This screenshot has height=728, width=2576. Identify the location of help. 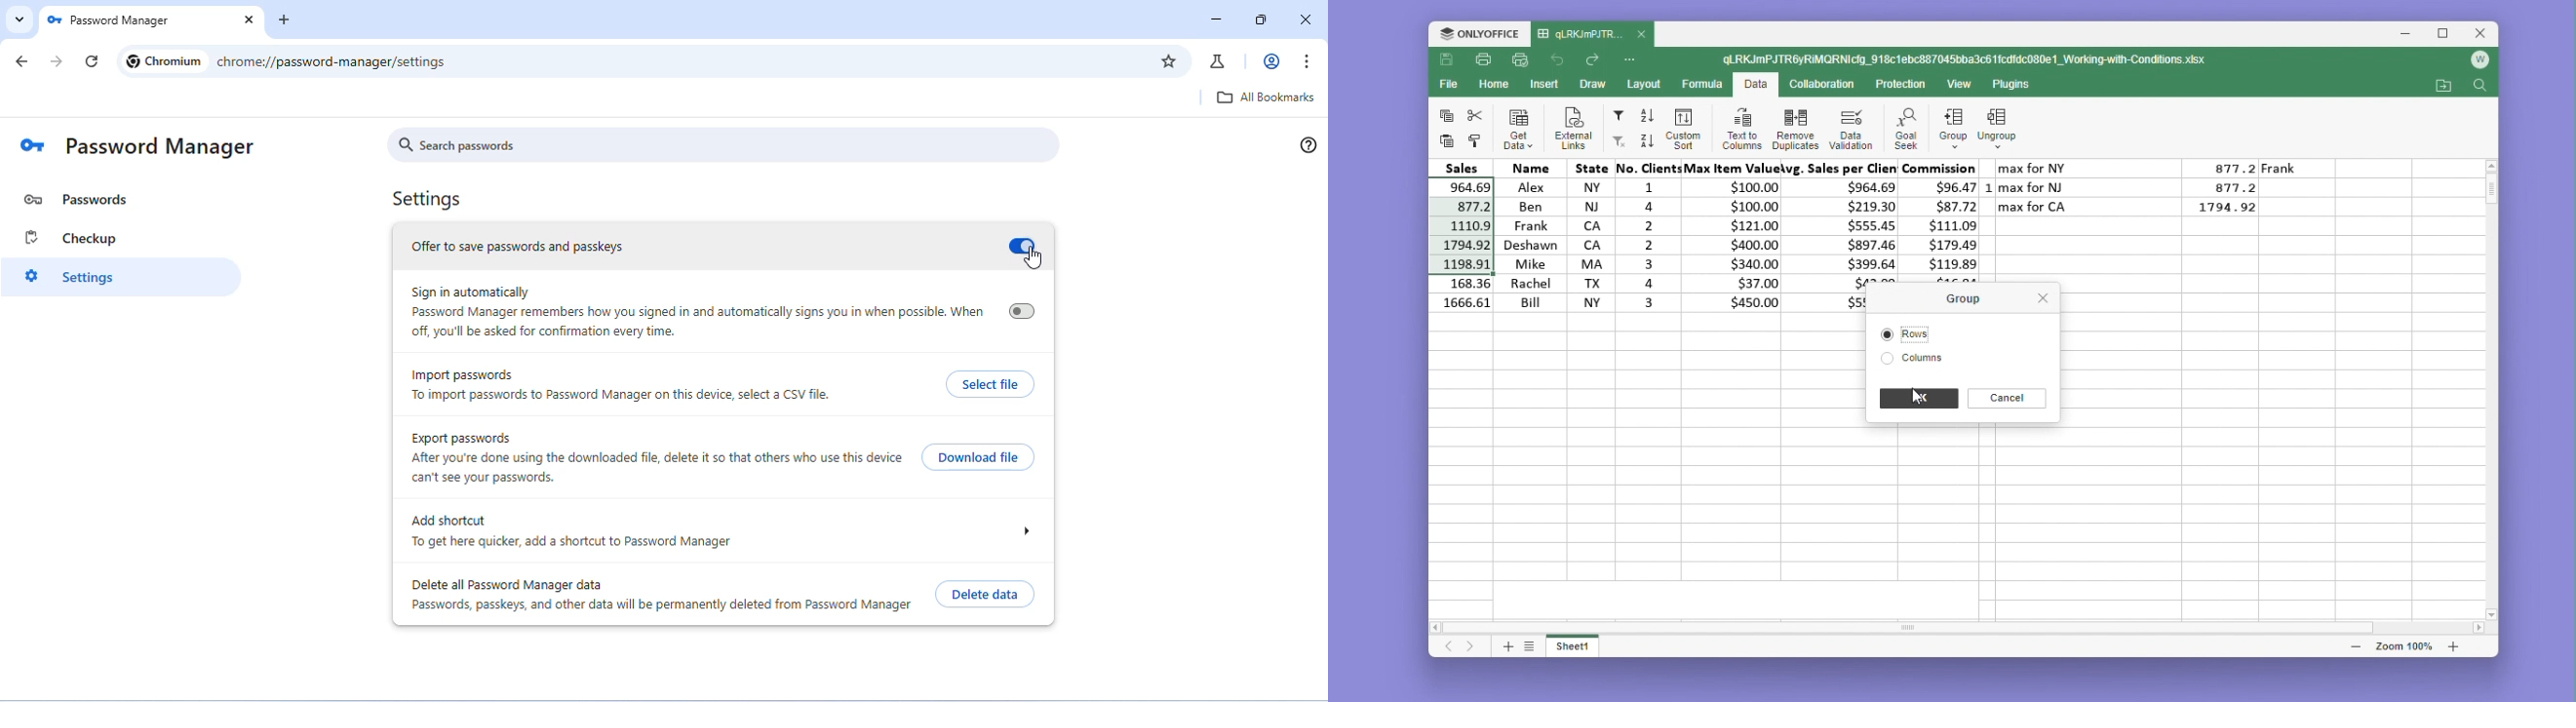
(1308, 144).